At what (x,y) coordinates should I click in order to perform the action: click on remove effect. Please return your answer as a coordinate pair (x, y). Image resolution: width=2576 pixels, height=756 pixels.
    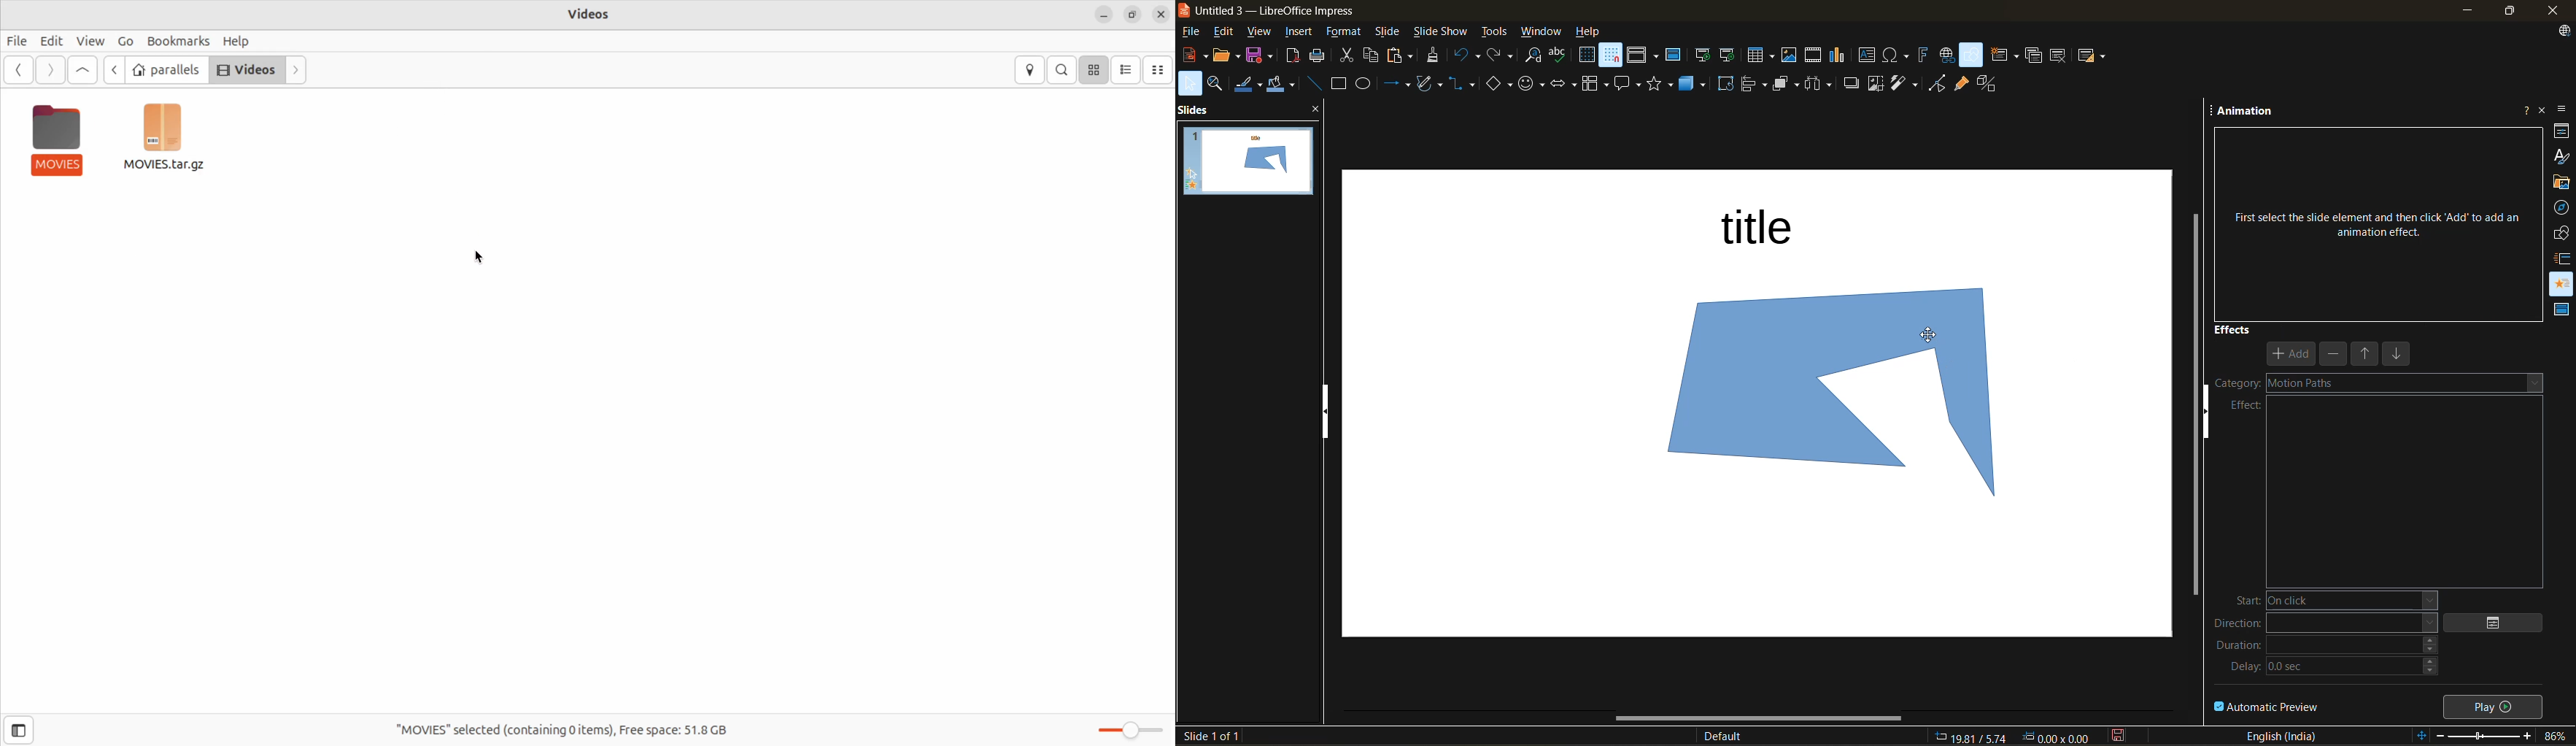
    Looking at the image, I should click on (2336, 354).